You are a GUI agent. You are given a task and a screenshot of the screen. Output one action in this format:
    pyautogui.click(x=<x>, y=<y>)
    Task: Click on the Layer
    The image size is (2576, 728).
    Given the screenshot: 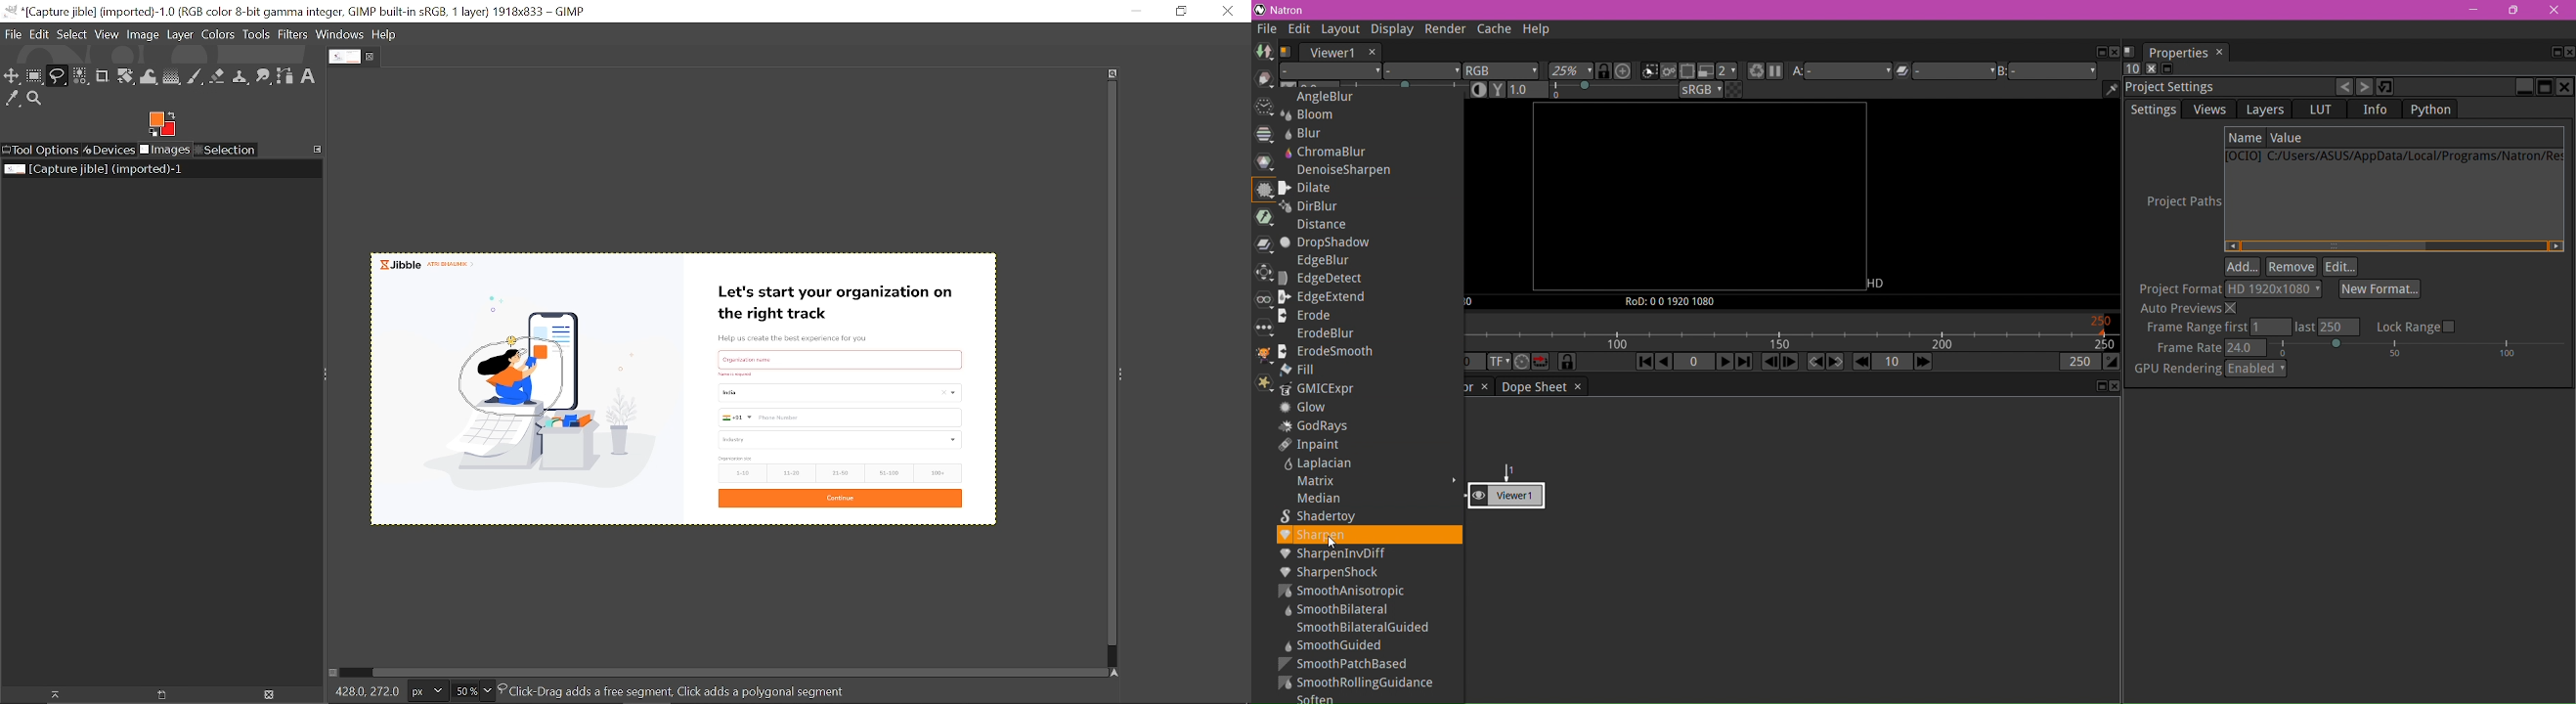 What is the action you would take?
    pyautogui.click(x=180, y=36)
    